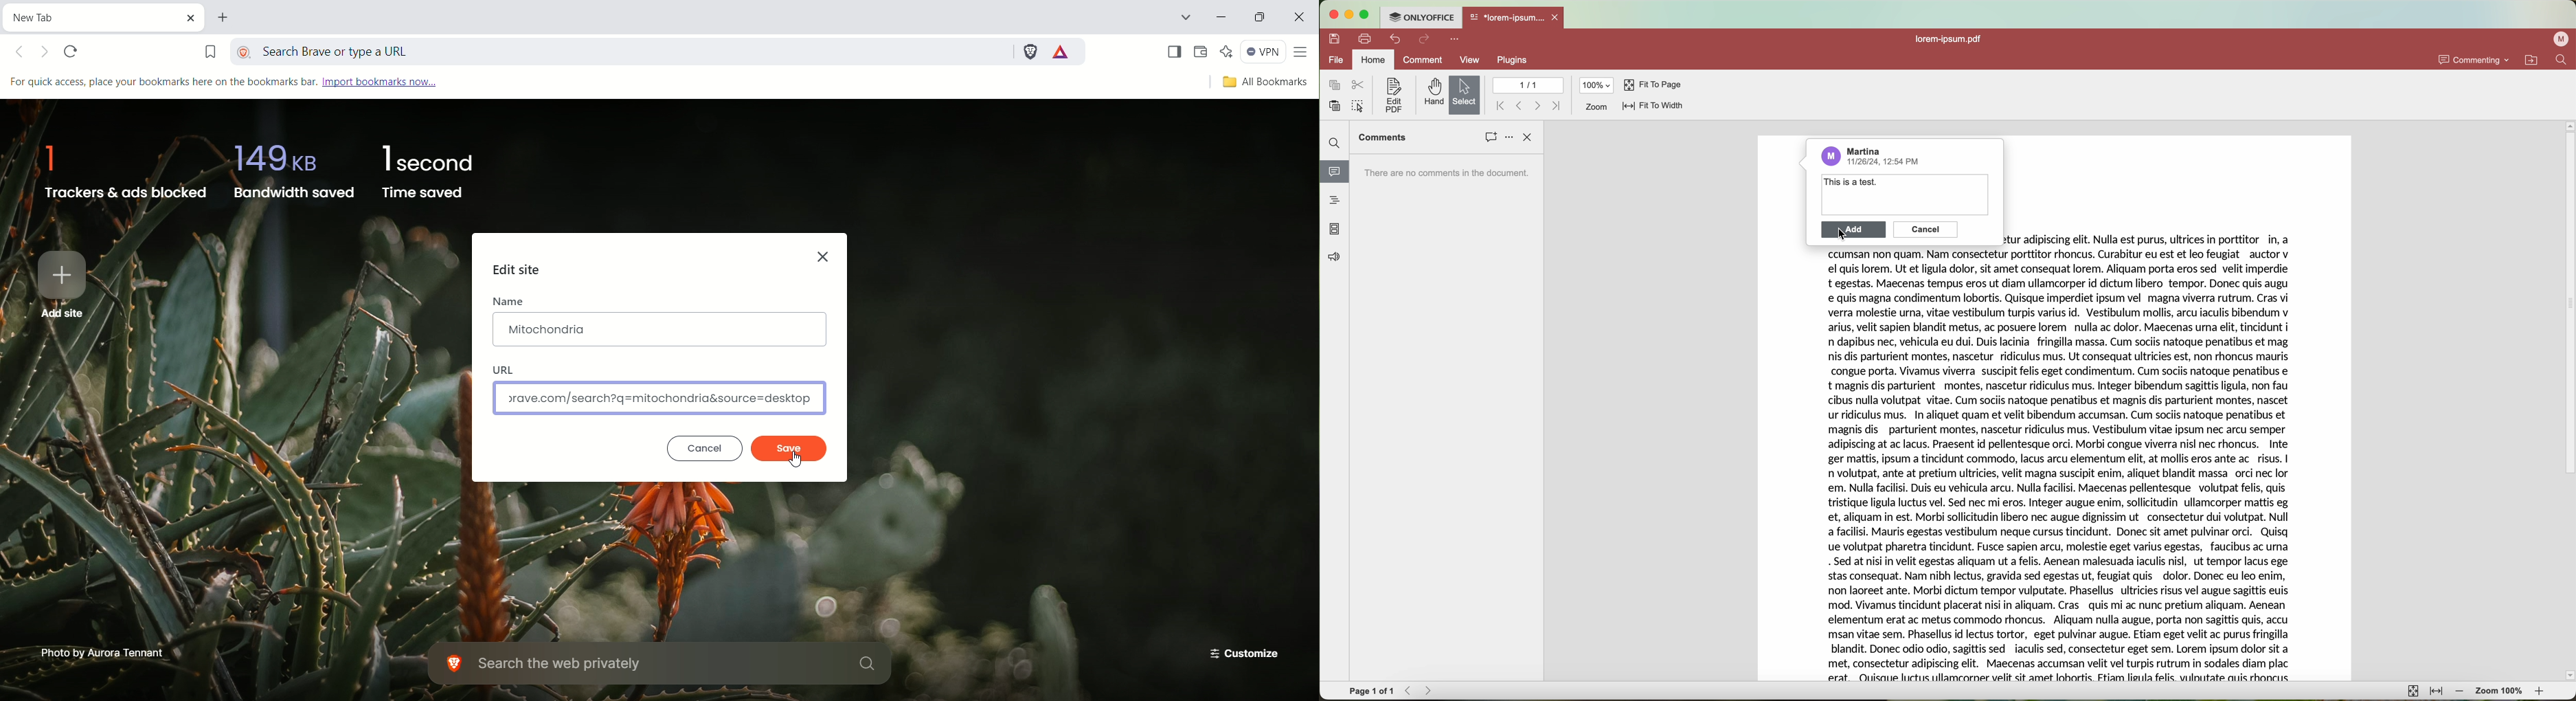 This screenshot has width=2576, height=728. Describe the element at coordinates (1951, 40) in the screenshot. I see `file name` at that location.